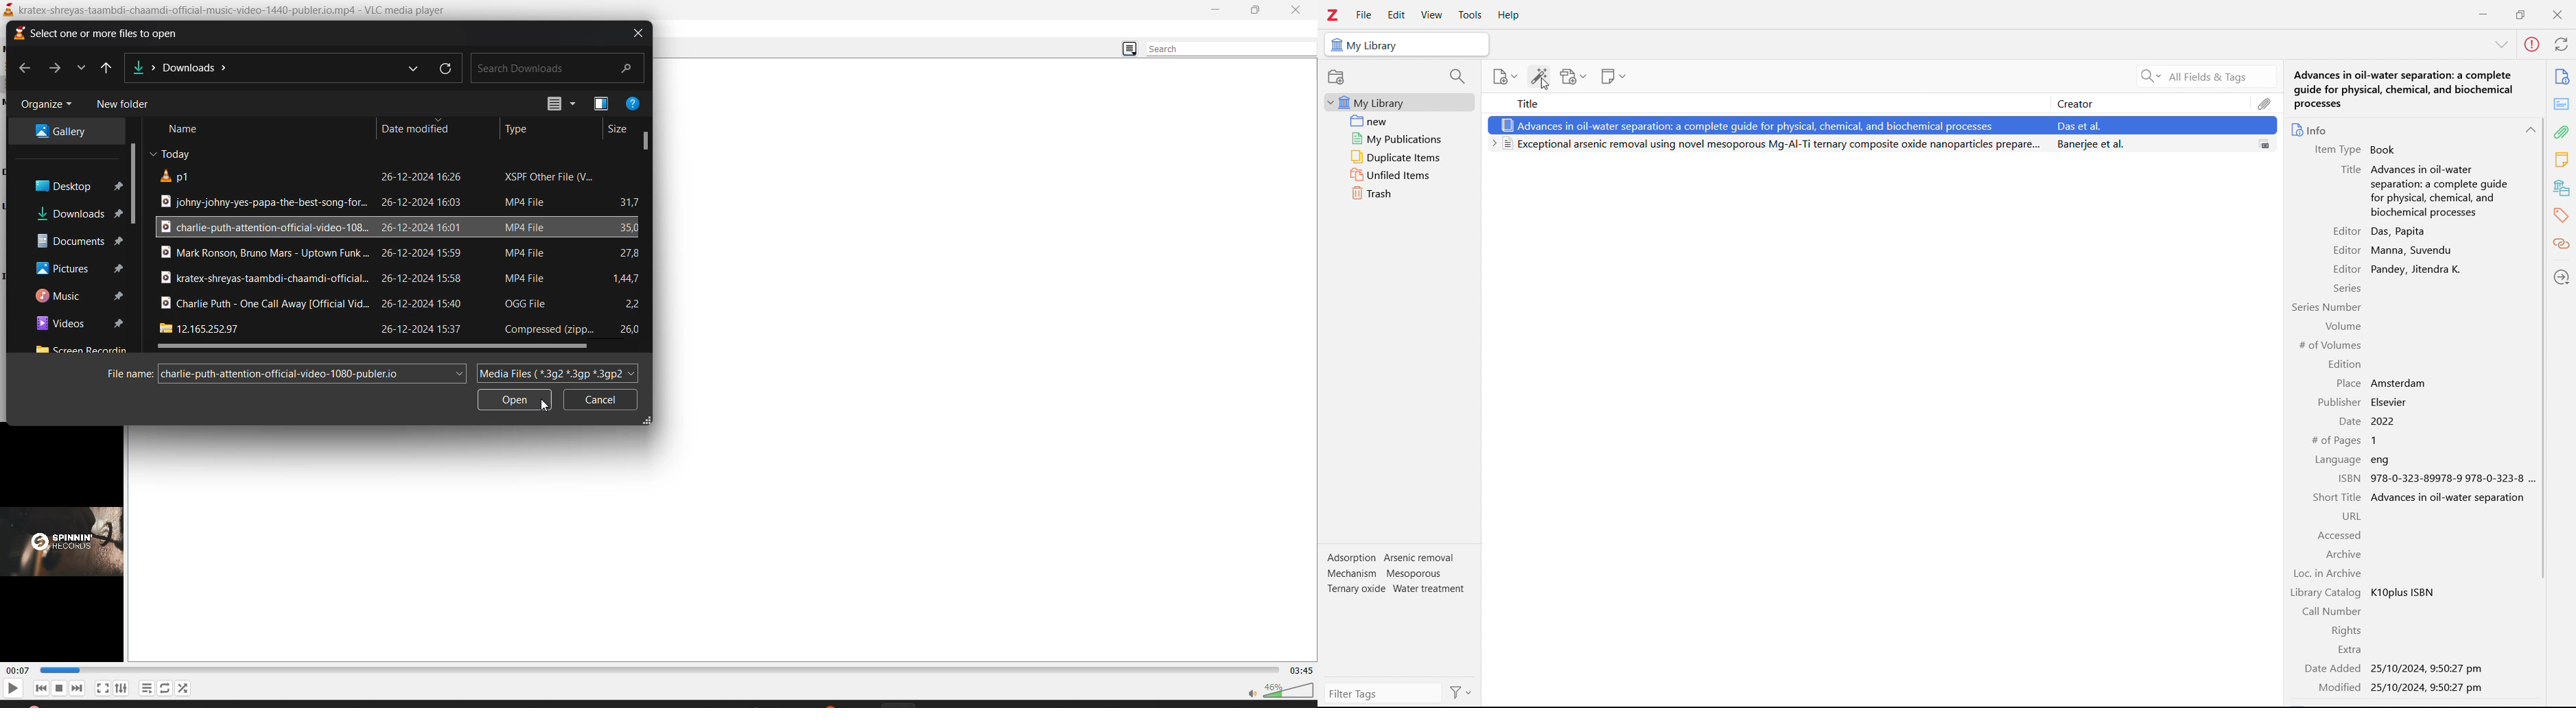 Image resolution: width=2576 pixels, height=728 pixels. What do you see at coordinates (1406, 45) in the screenshot?
I see `selected library` at bounding box center [1406, 45].